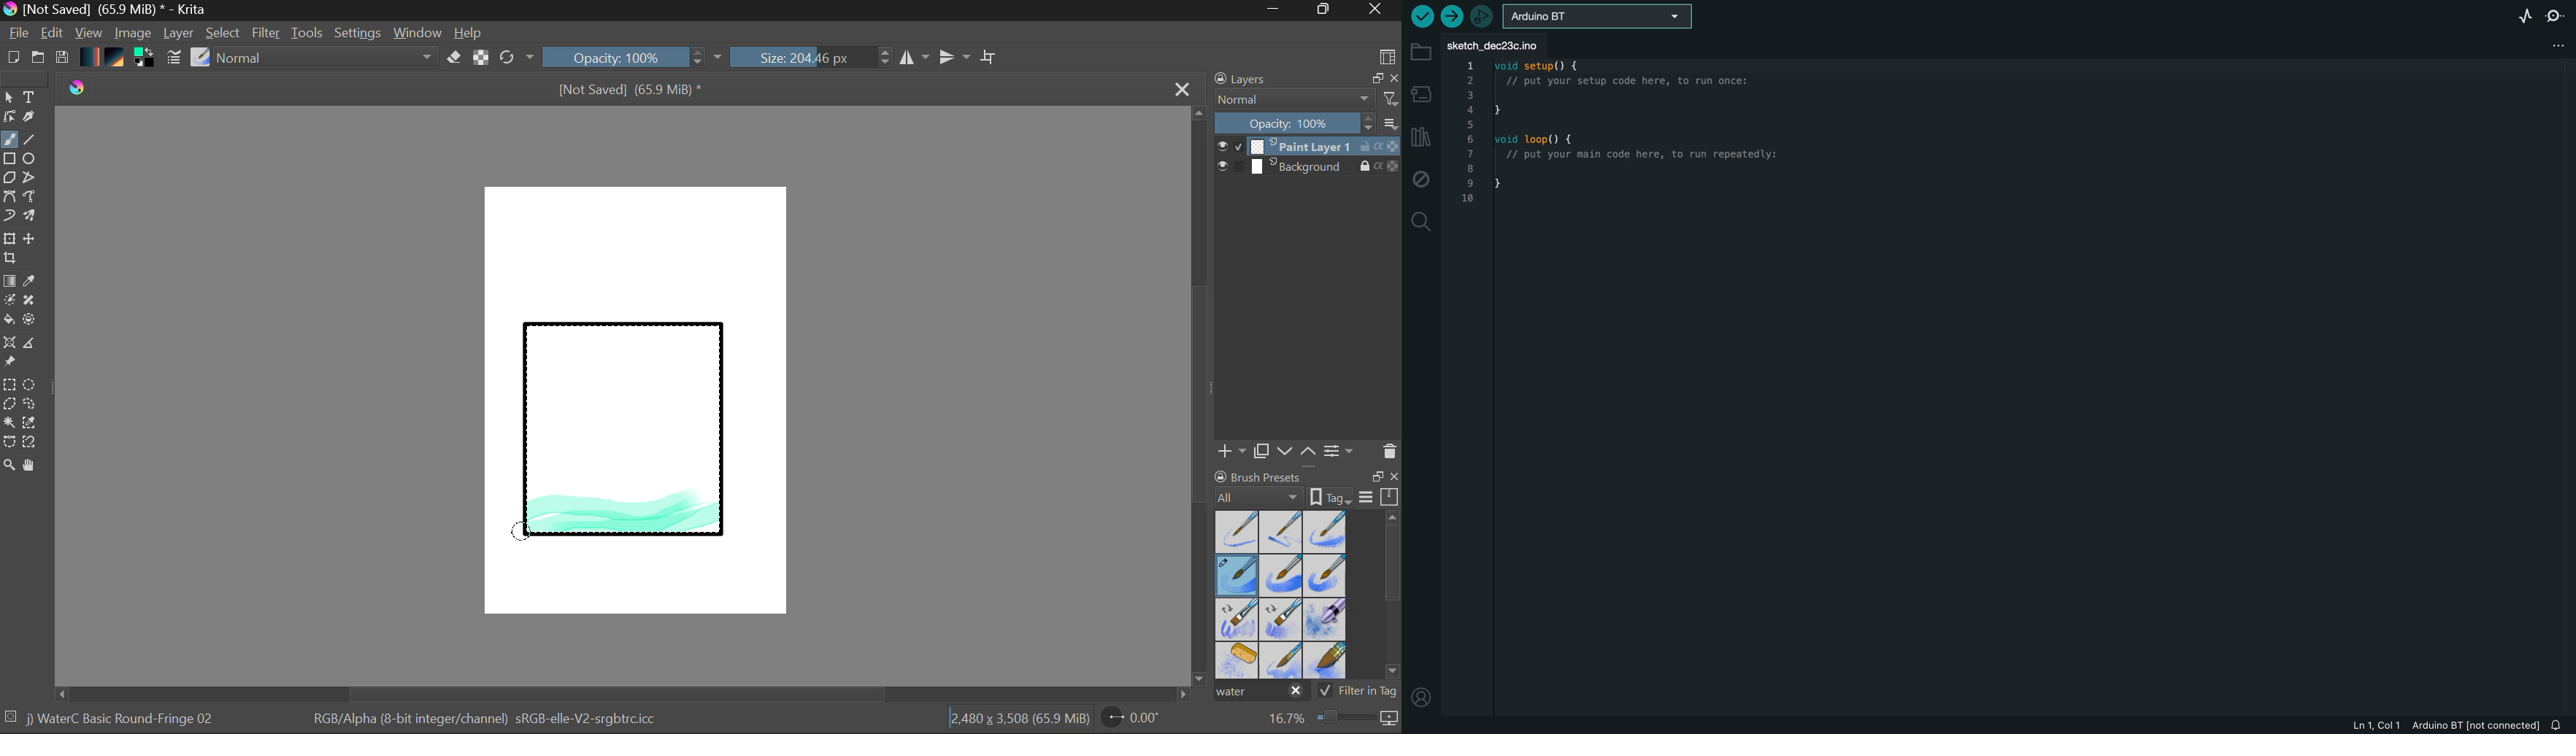 The image size is (2576, 756). I want to click on Zoom, so click(1331, 719).